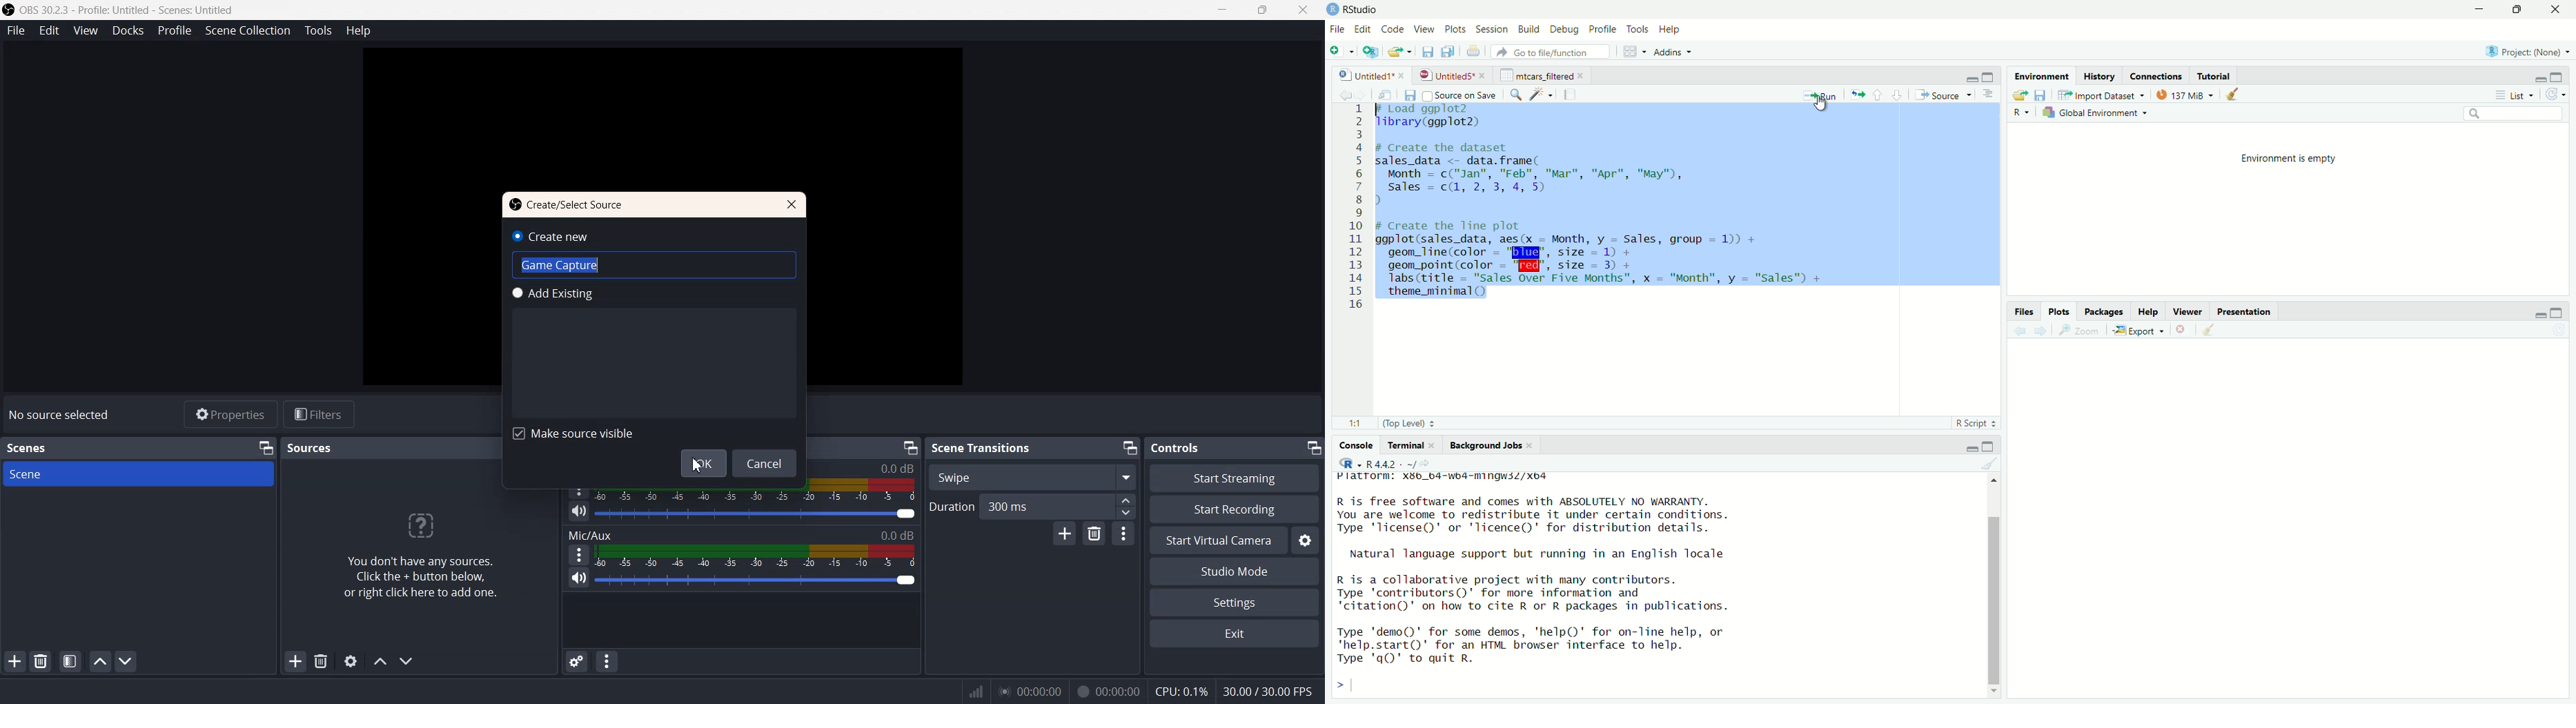 The height and width of the screenshot is (728, 2576). Describe the element at coordinates (1639, 30) in the screenshot. I see `tools` at that location.